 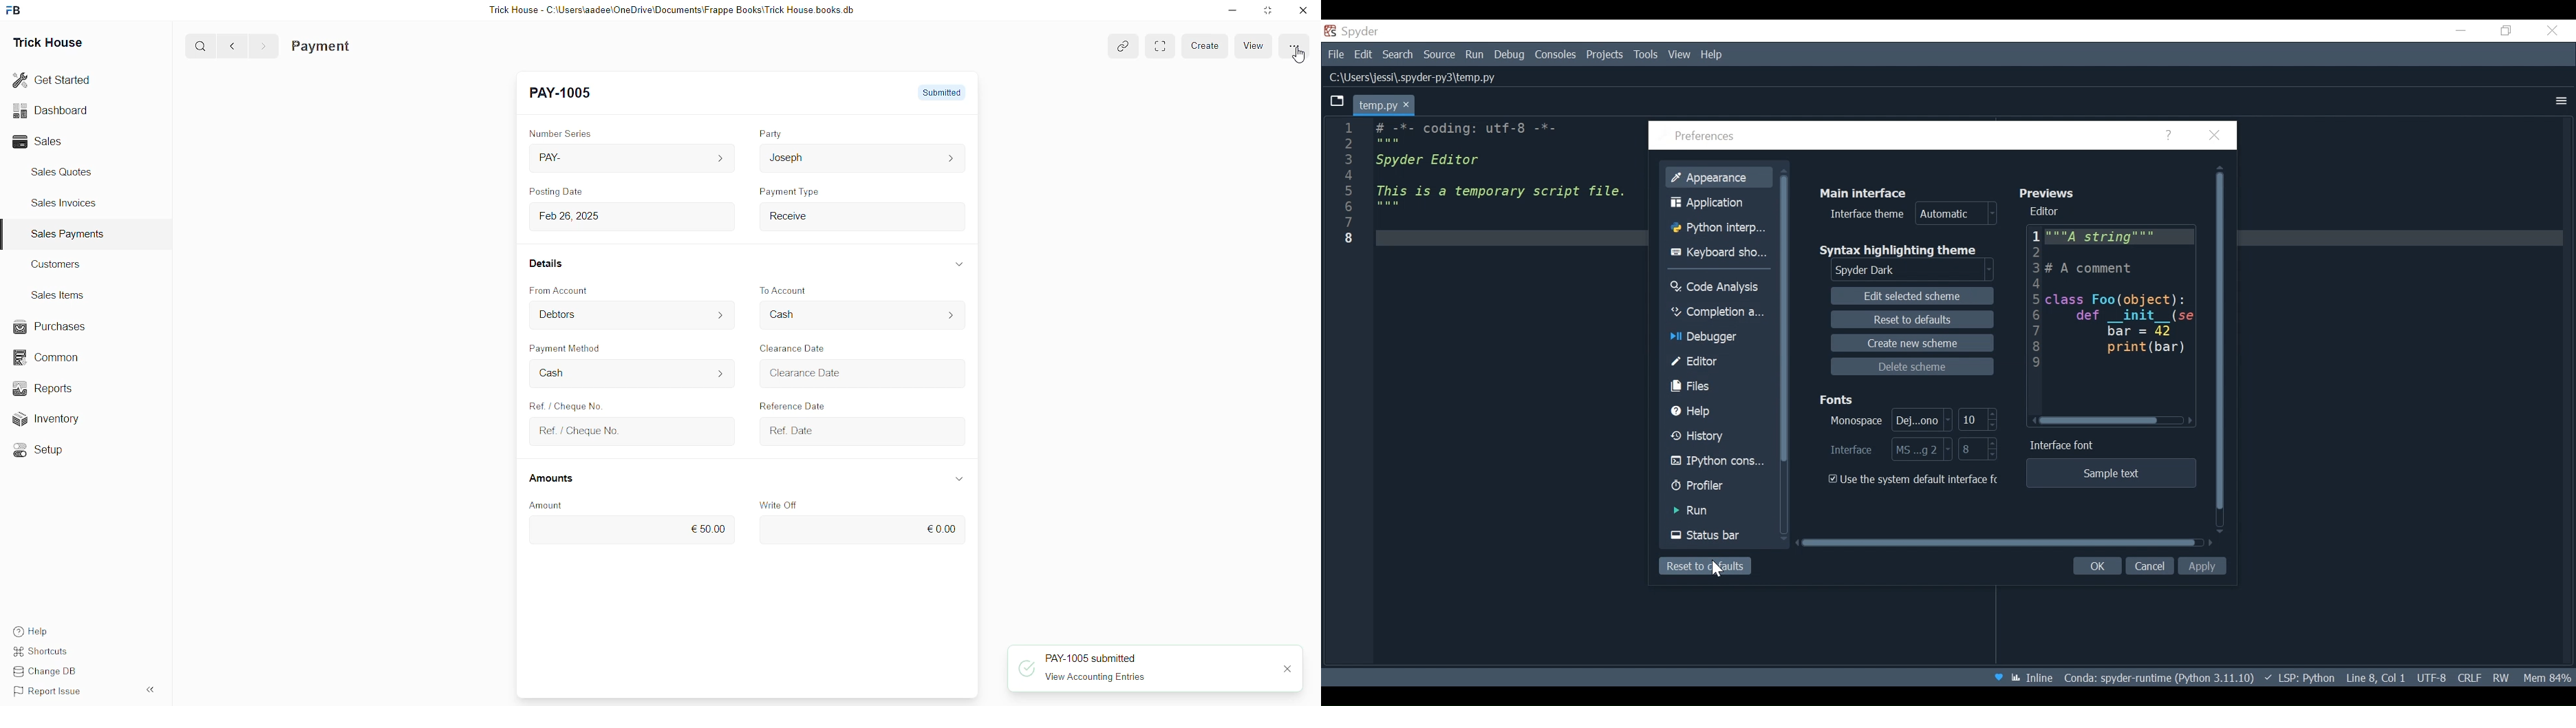 I want to click on Create, so click(x=1207, y=46).